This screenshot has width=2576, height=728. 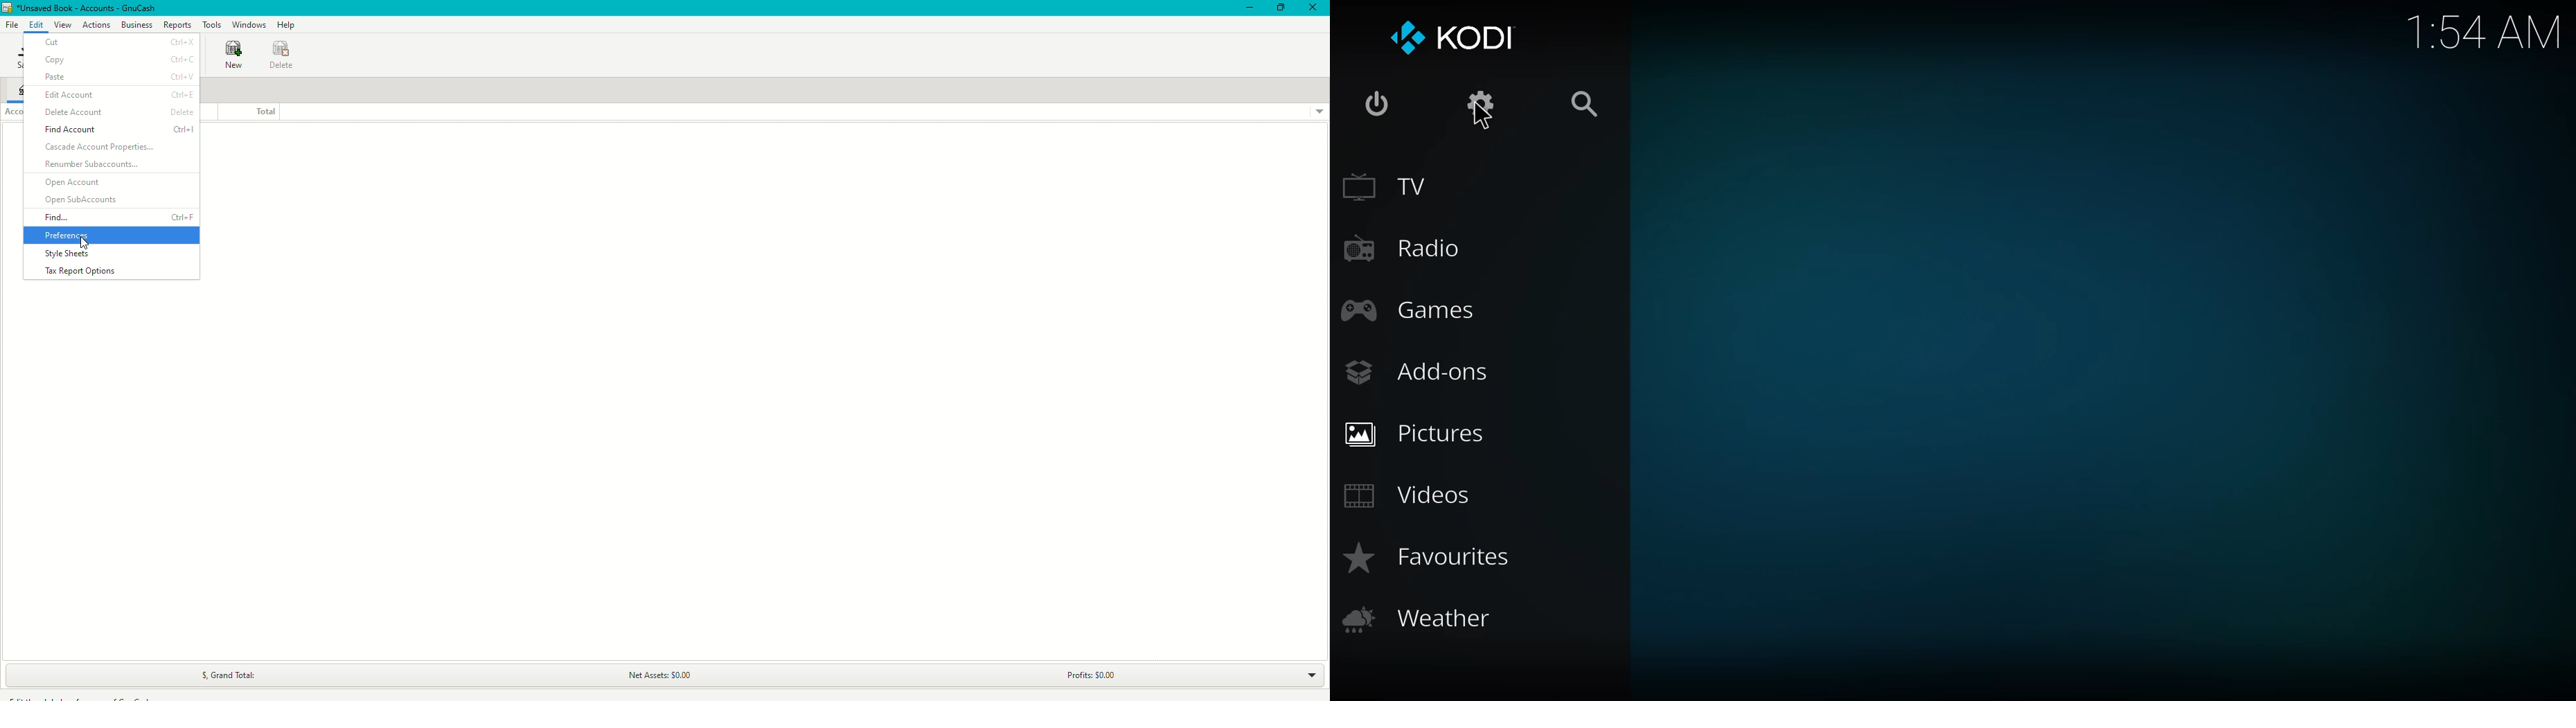 What do you see at coordinates (1409, 494) in the screenshot?
I see `videos` at bounding box center [1409, 494].